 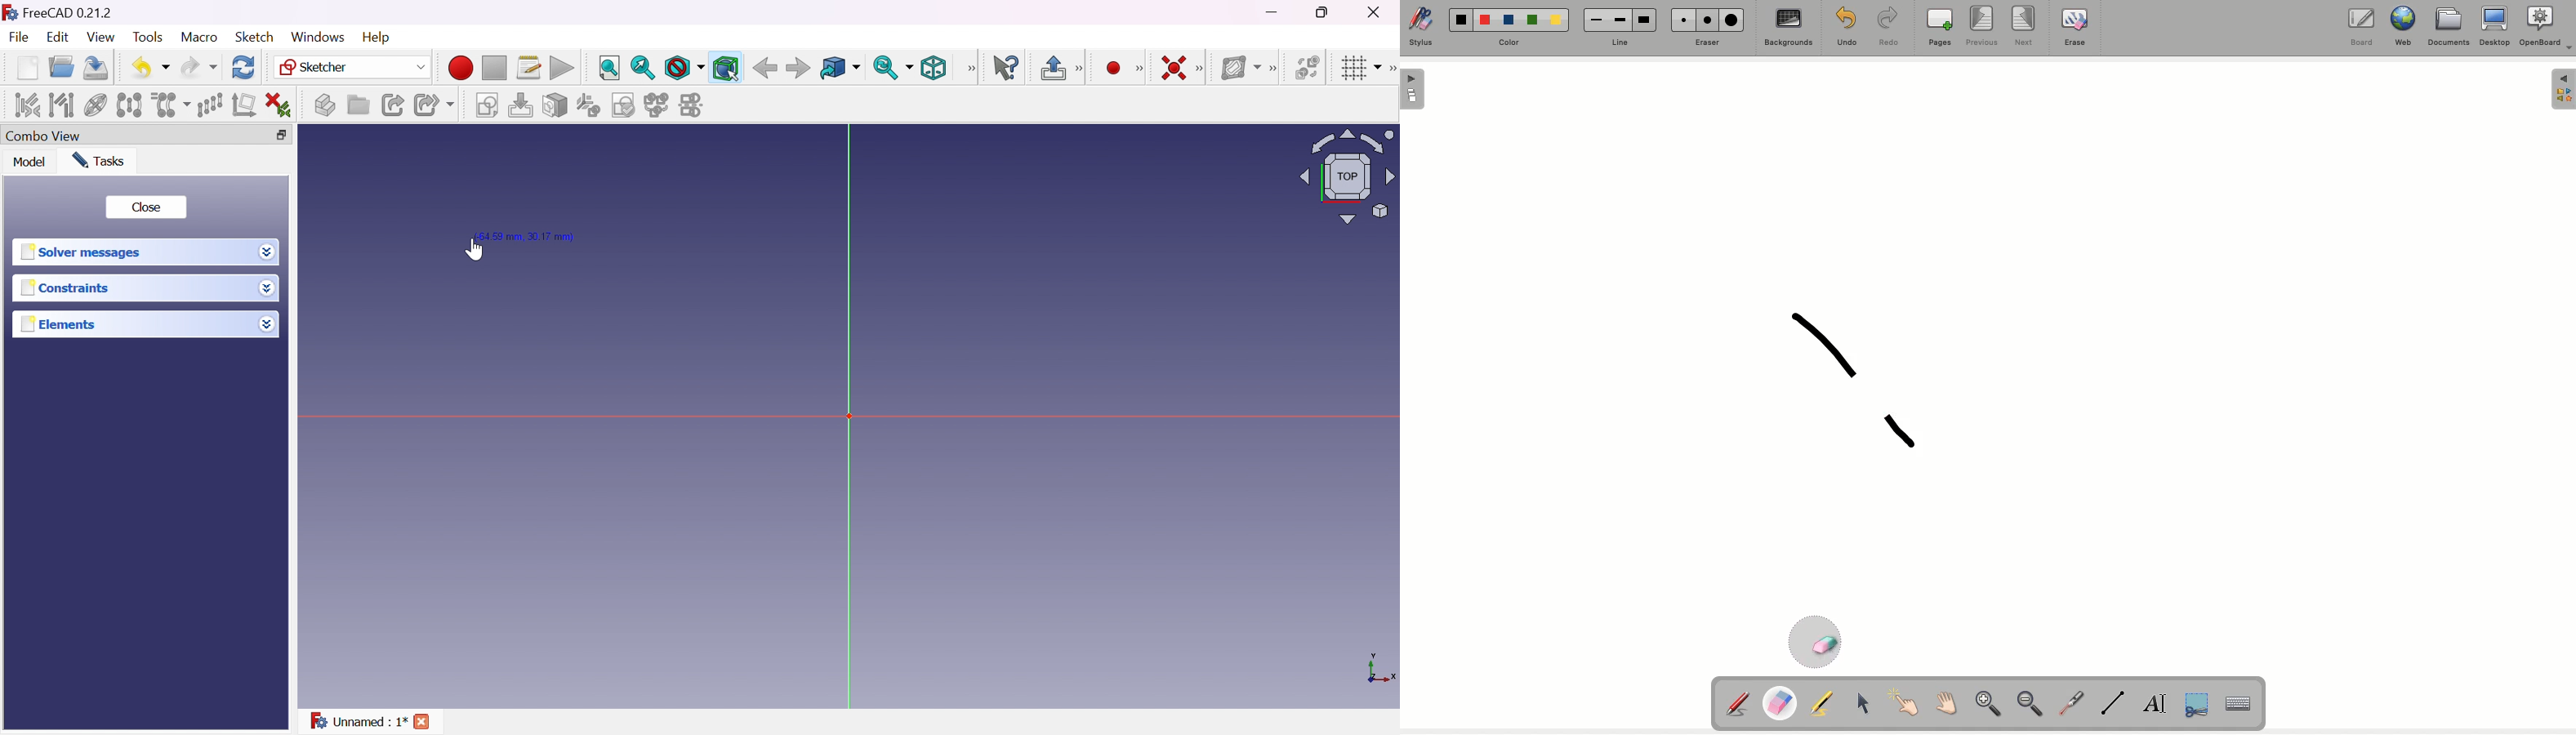 What do you see at coordinates (475, 246) in the screenshot?
I see `Cursor` at bounding box center [475, 246].